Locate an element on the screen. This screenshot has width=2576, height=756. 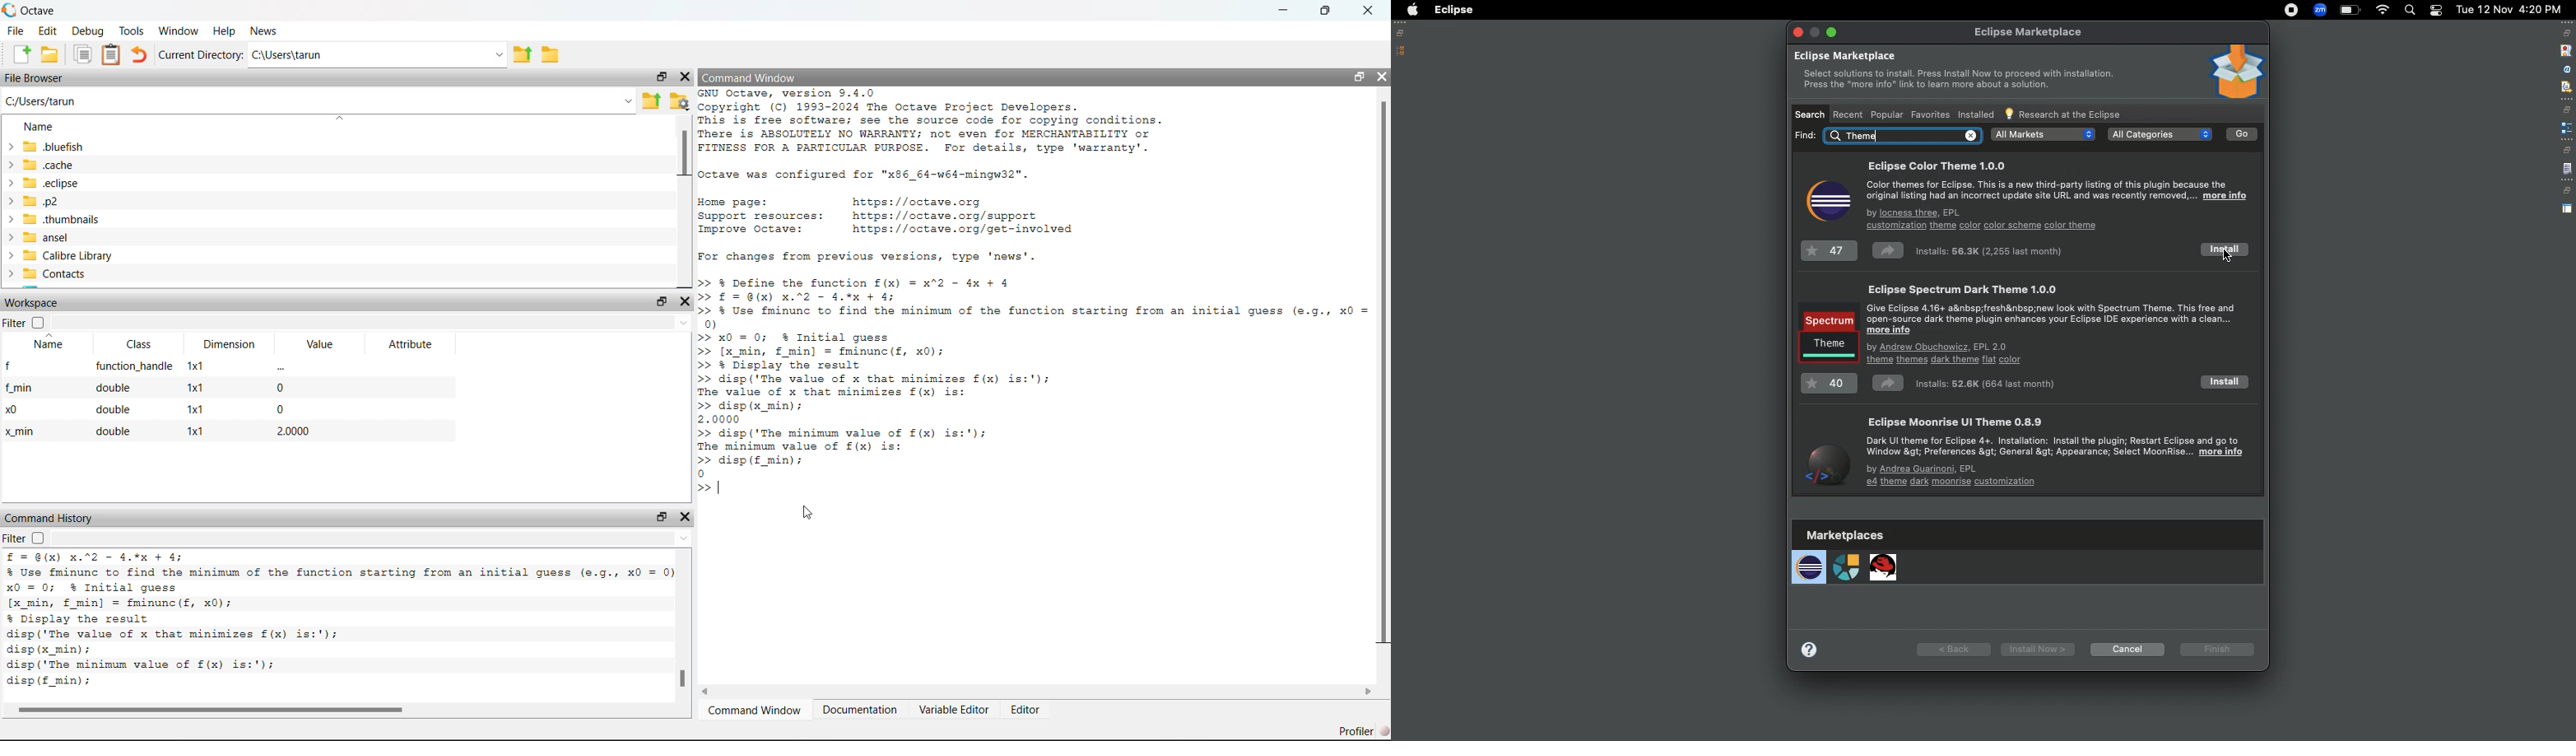
Redo is located at coordinates (141, 54).